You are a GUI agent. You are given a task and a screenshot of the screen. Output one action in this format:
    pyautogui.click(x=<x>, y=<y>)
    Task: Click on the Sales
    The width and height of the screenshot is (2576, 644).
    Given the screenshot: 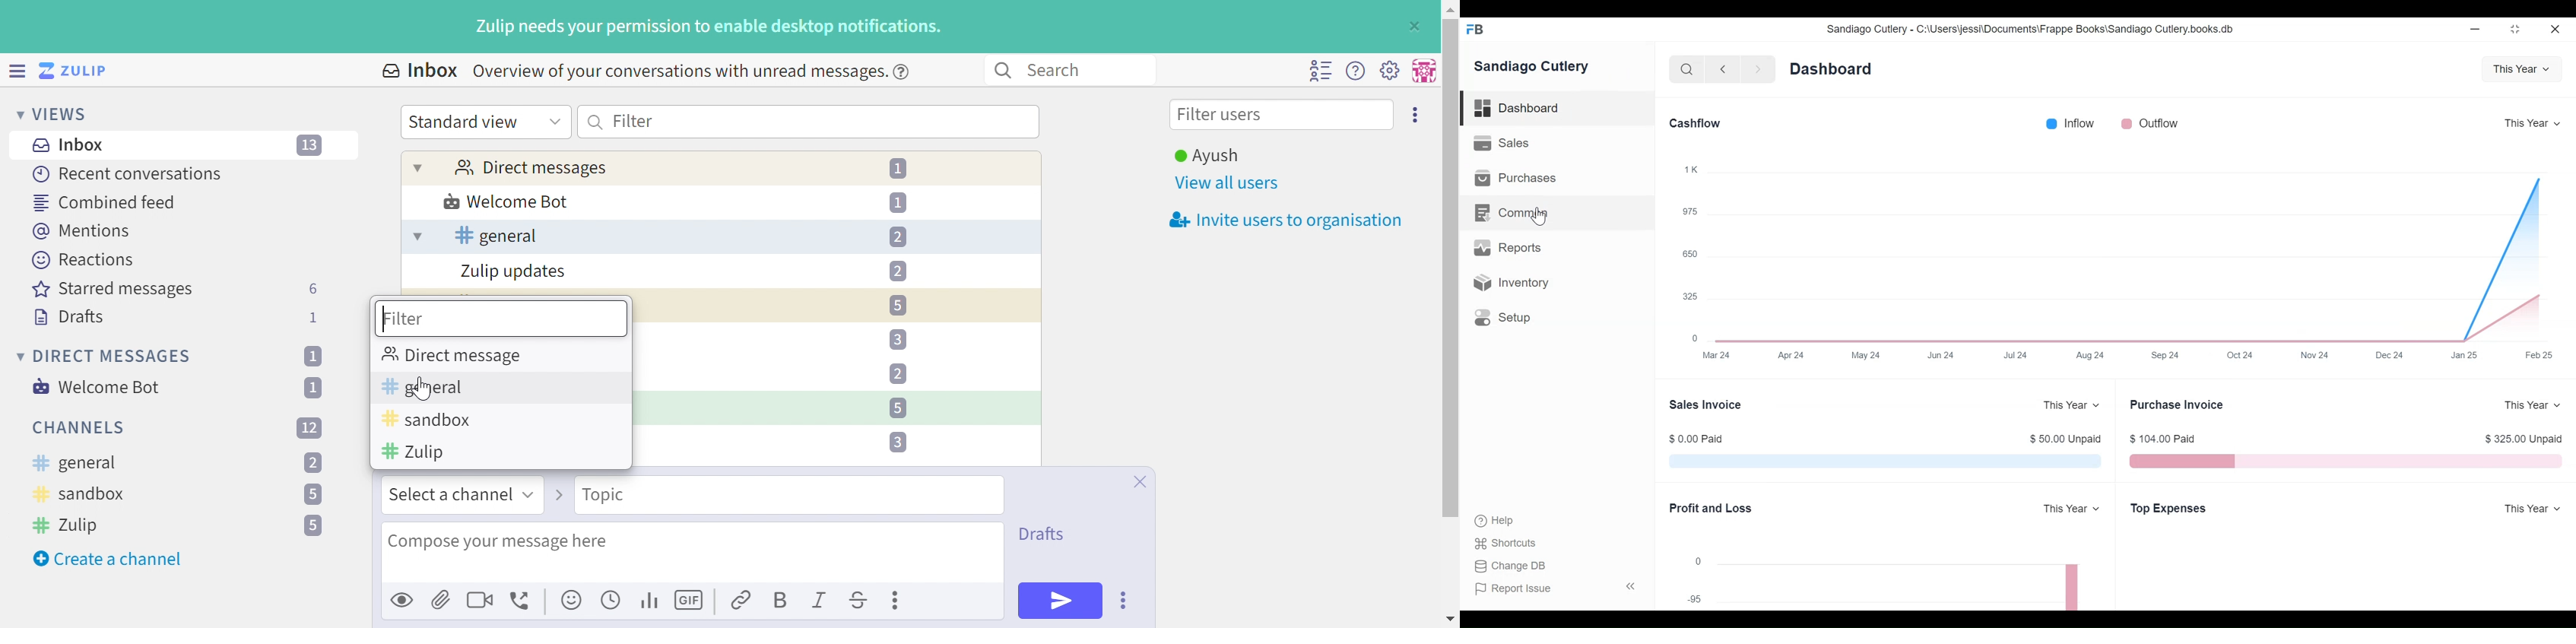 What is the action you would take?
    pyautogui.click(x=1502, y=142)
    